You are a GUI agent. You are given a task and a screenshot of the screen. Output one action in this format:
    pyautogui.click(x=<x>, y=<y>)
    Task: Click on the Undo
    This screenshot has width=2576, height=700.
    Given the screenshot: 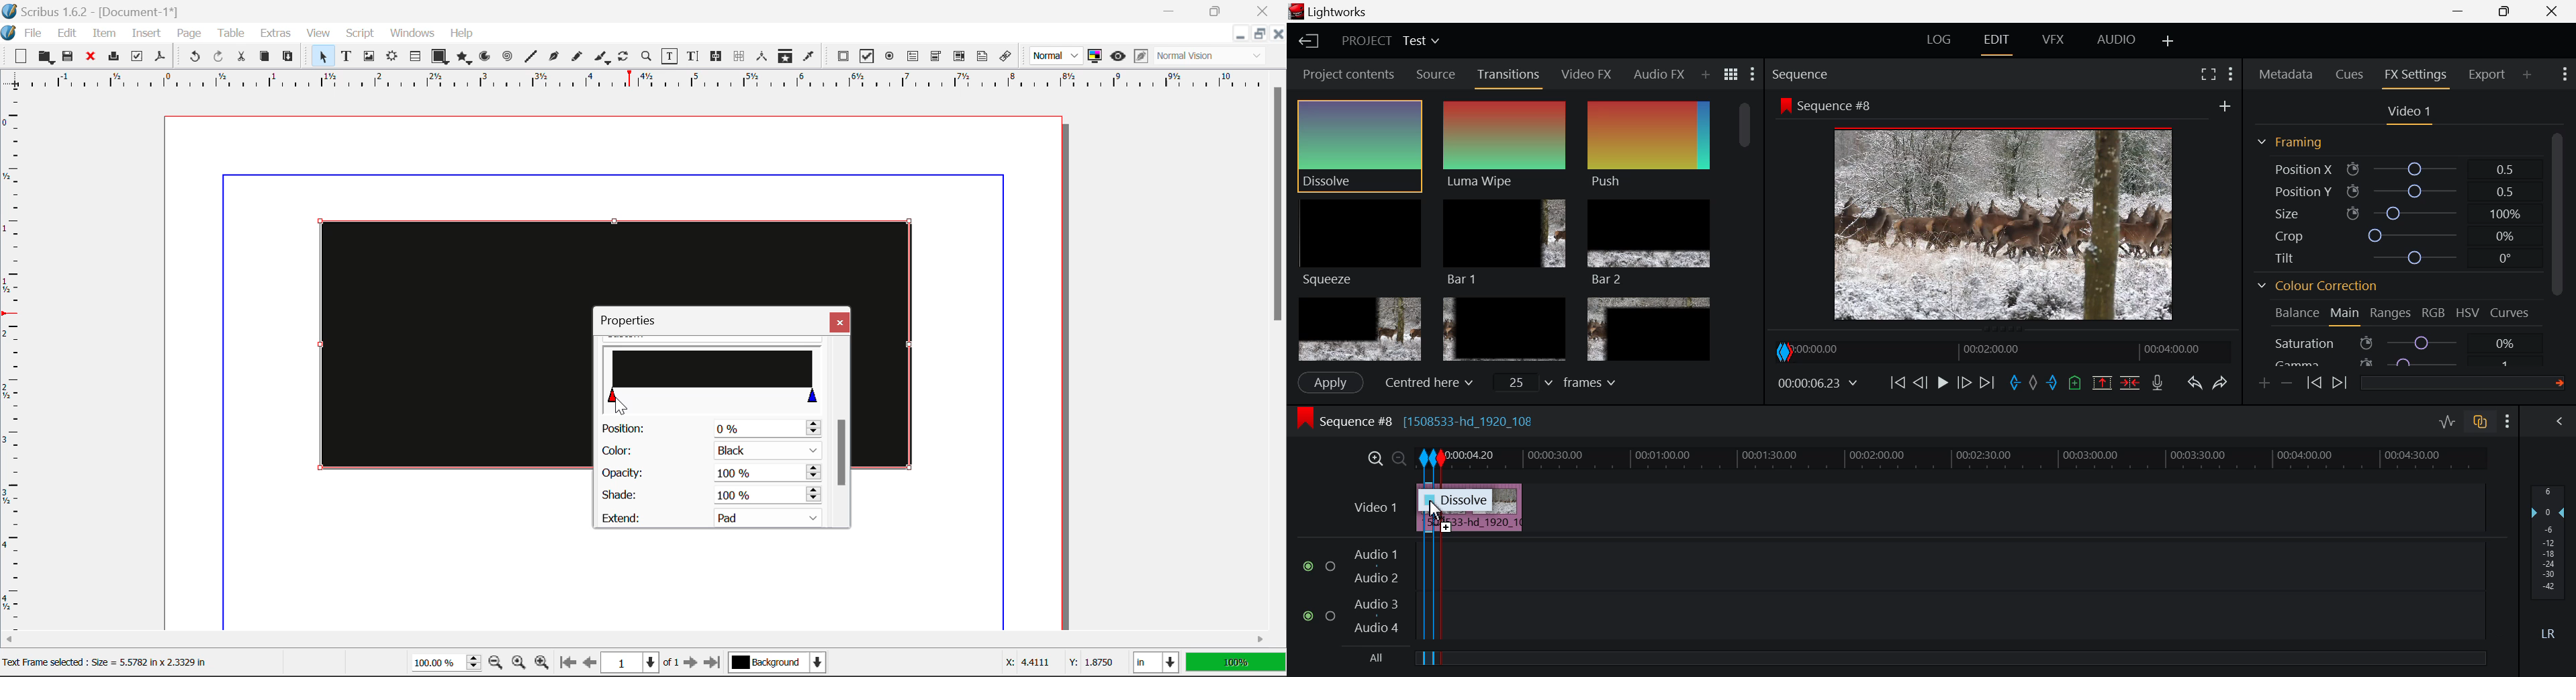 What is the action you would take?
    pyautogui.click(x=194, y=58)
    